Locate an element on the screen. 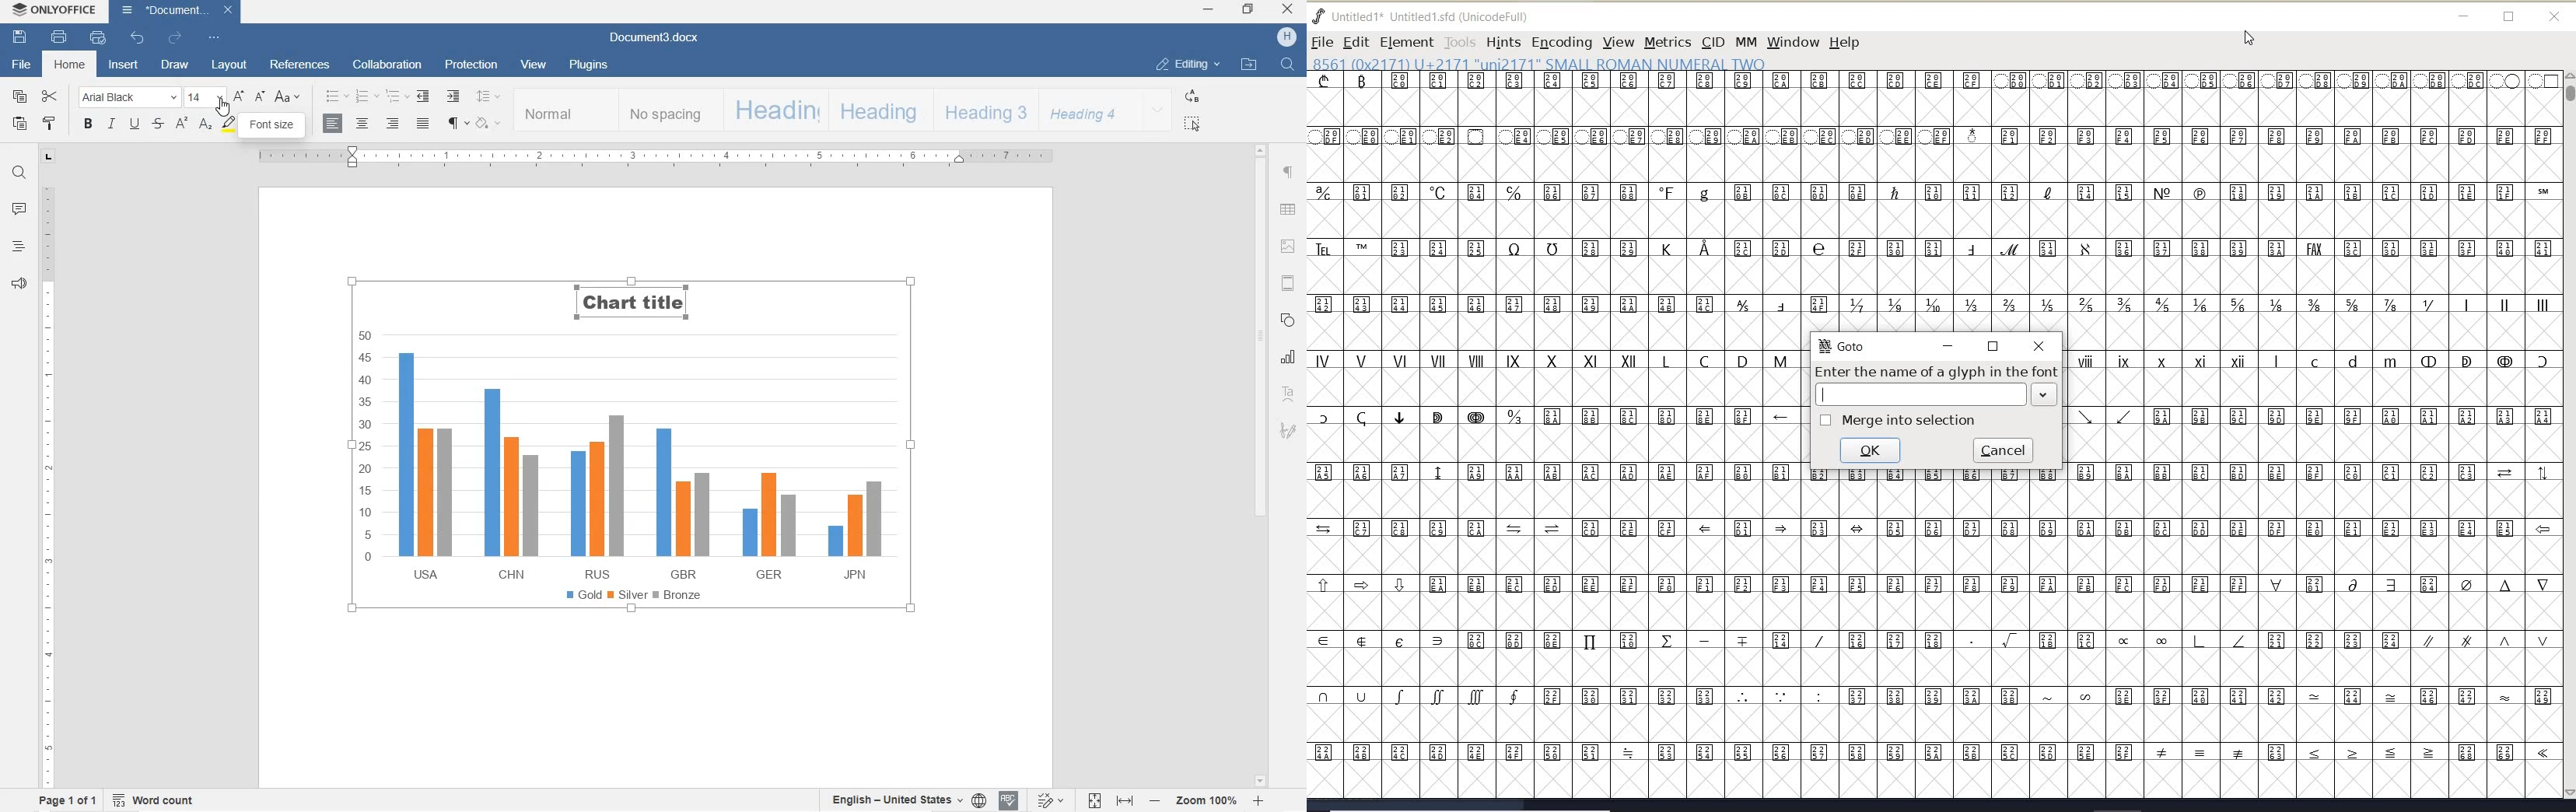 This screenshot has height=812, width=2576. ITALIC is located at coordinates (112, 126).